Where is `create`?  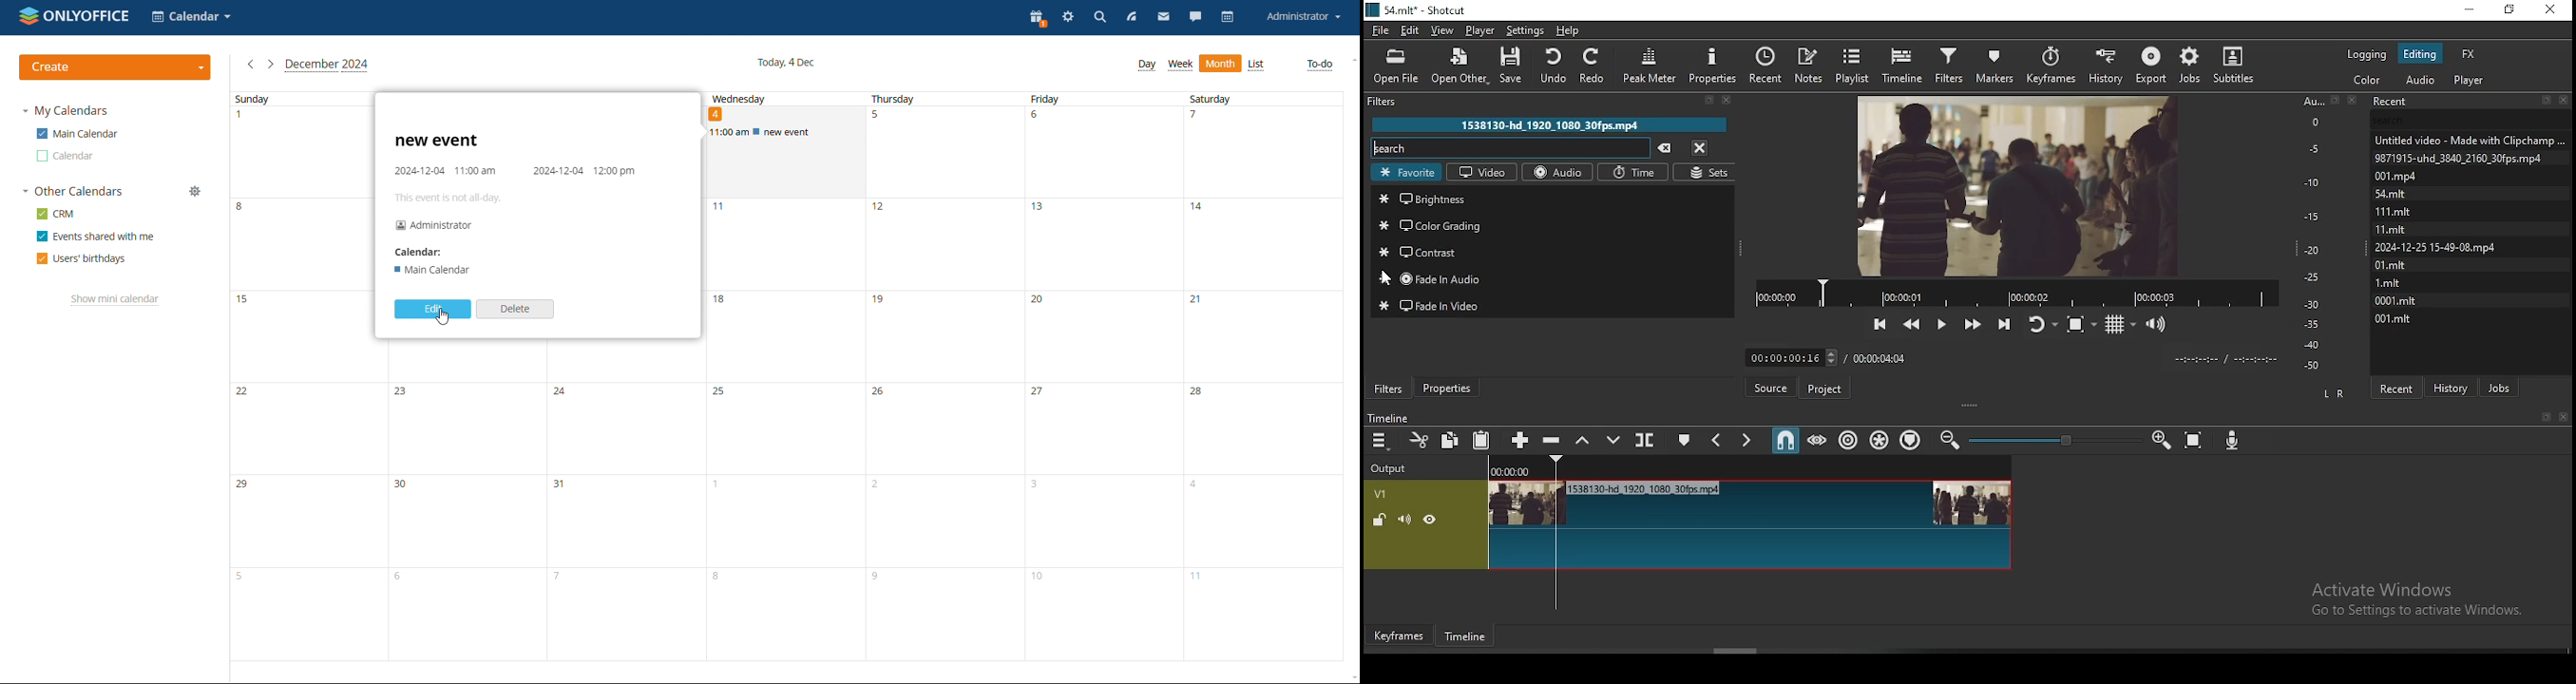
create is located at coordinates (115, 67).